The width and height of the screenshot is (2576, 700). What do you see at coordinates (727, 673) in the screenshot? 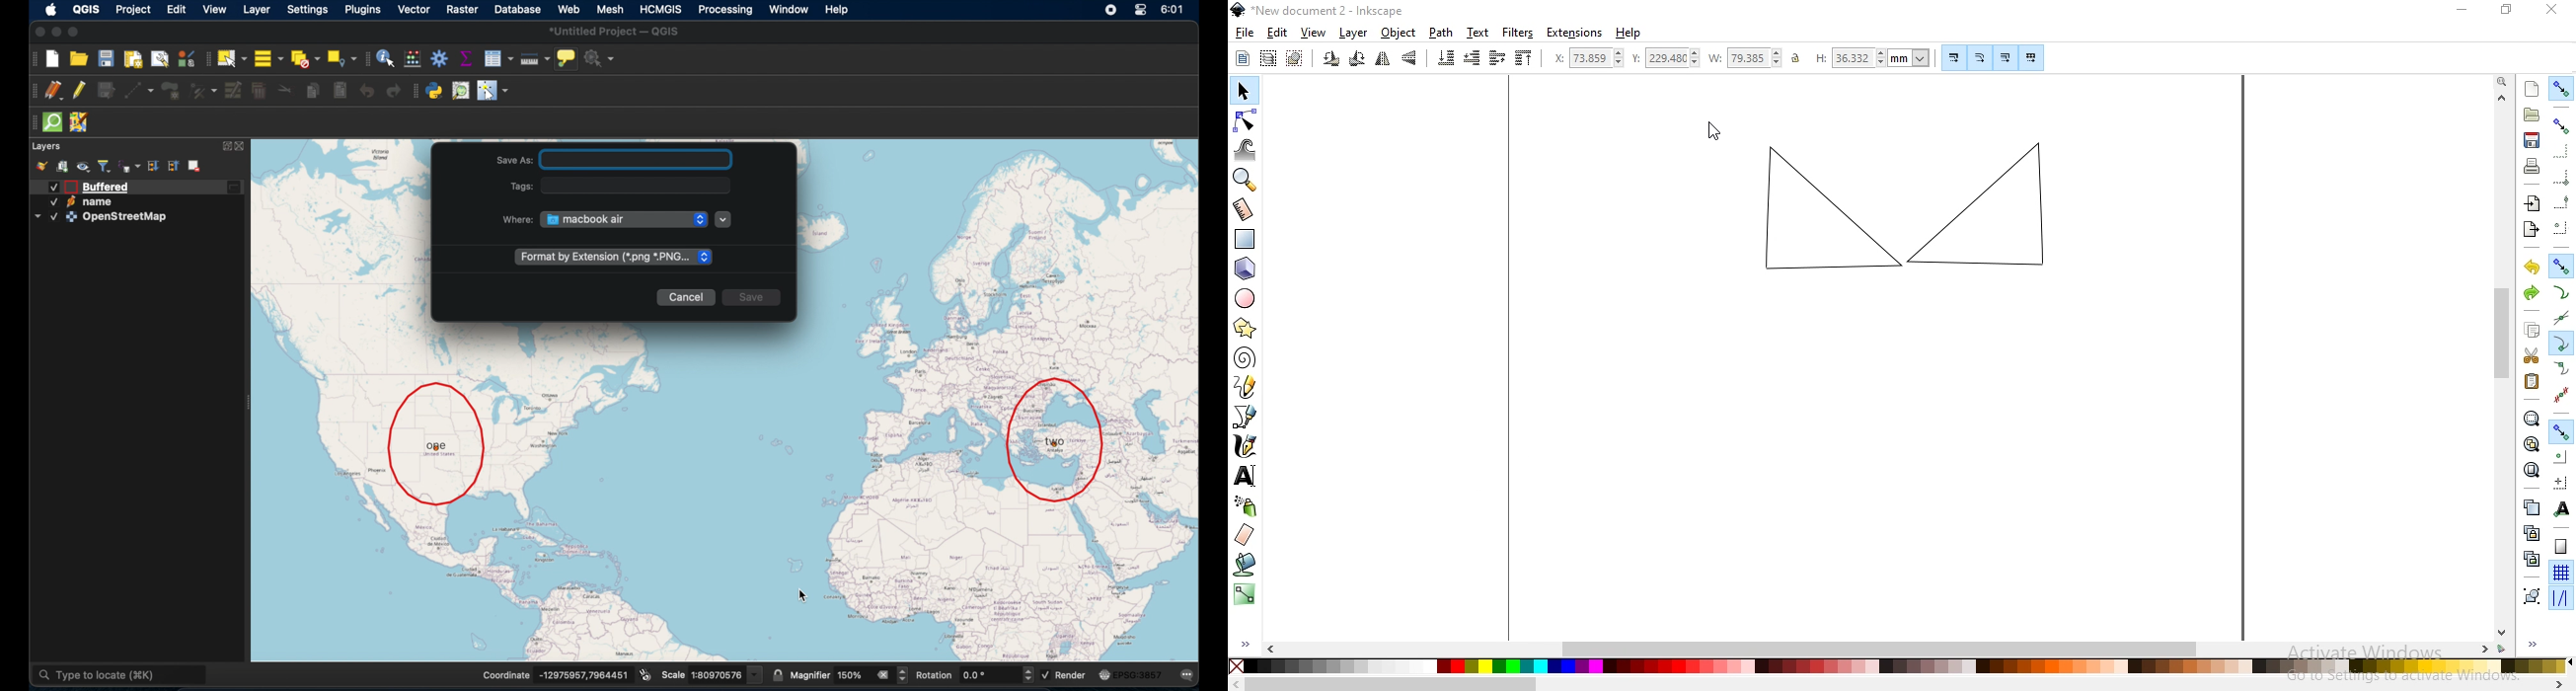
I see `scale value` at bounding box center [727, 673].